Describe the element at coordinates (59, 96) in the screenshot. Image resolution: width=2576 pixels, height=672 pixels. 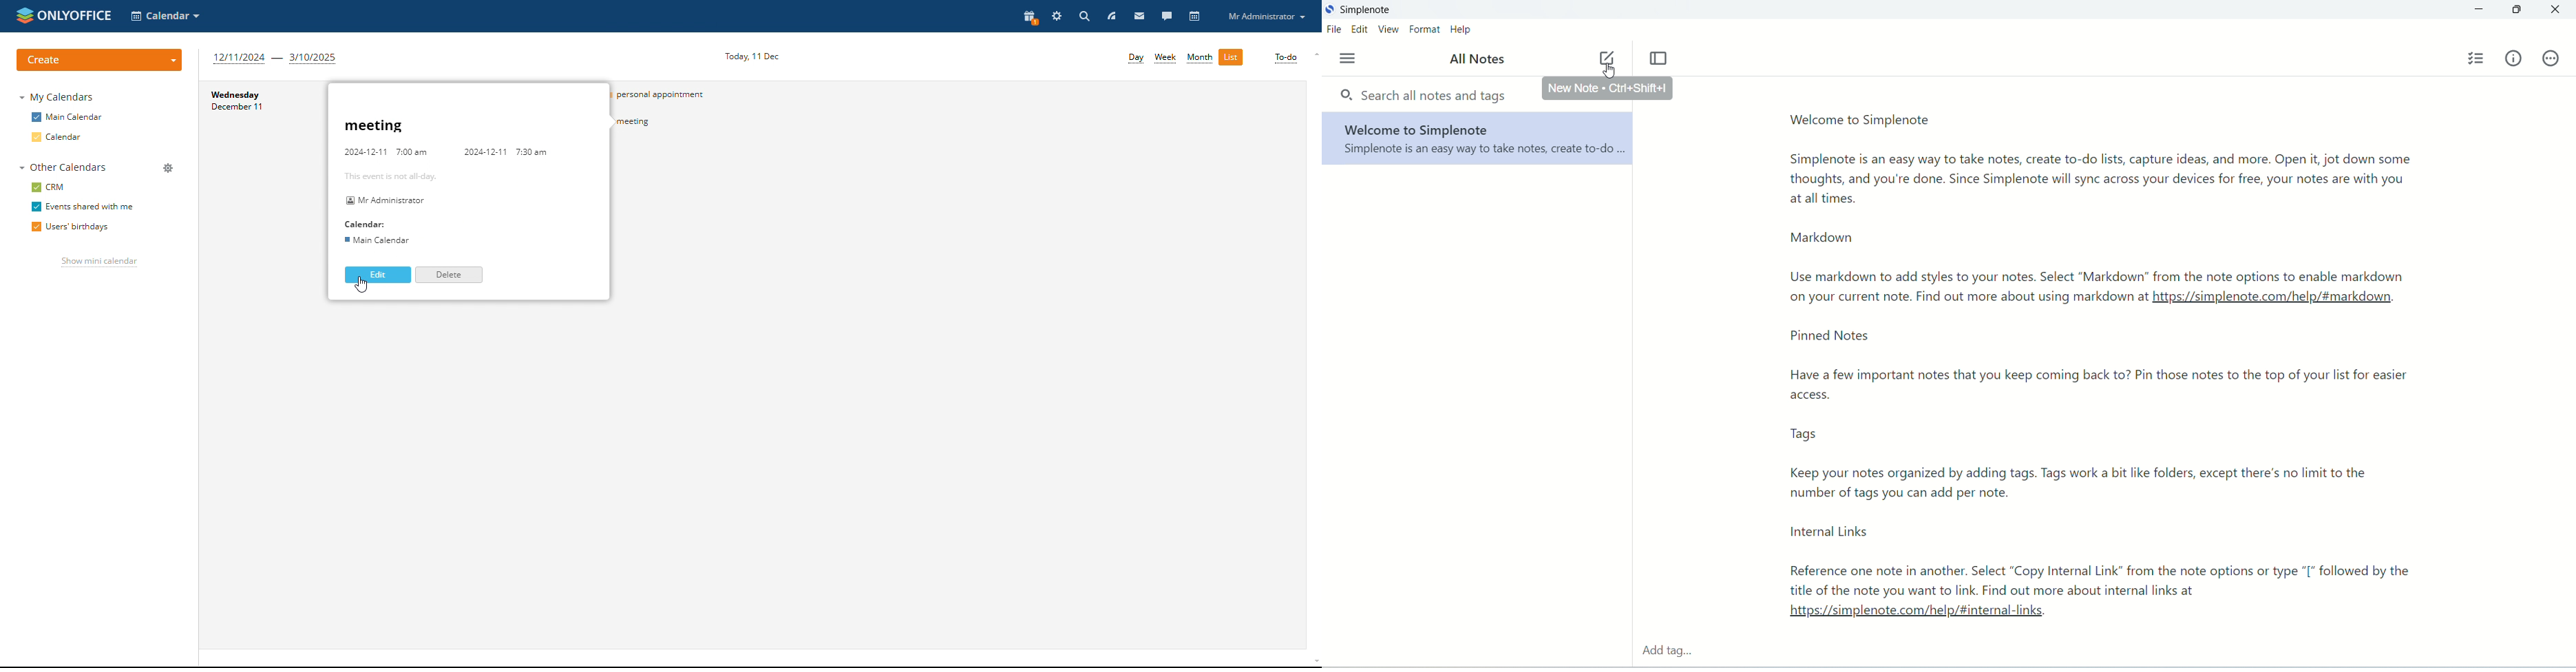
I see `my calendars` at that location.